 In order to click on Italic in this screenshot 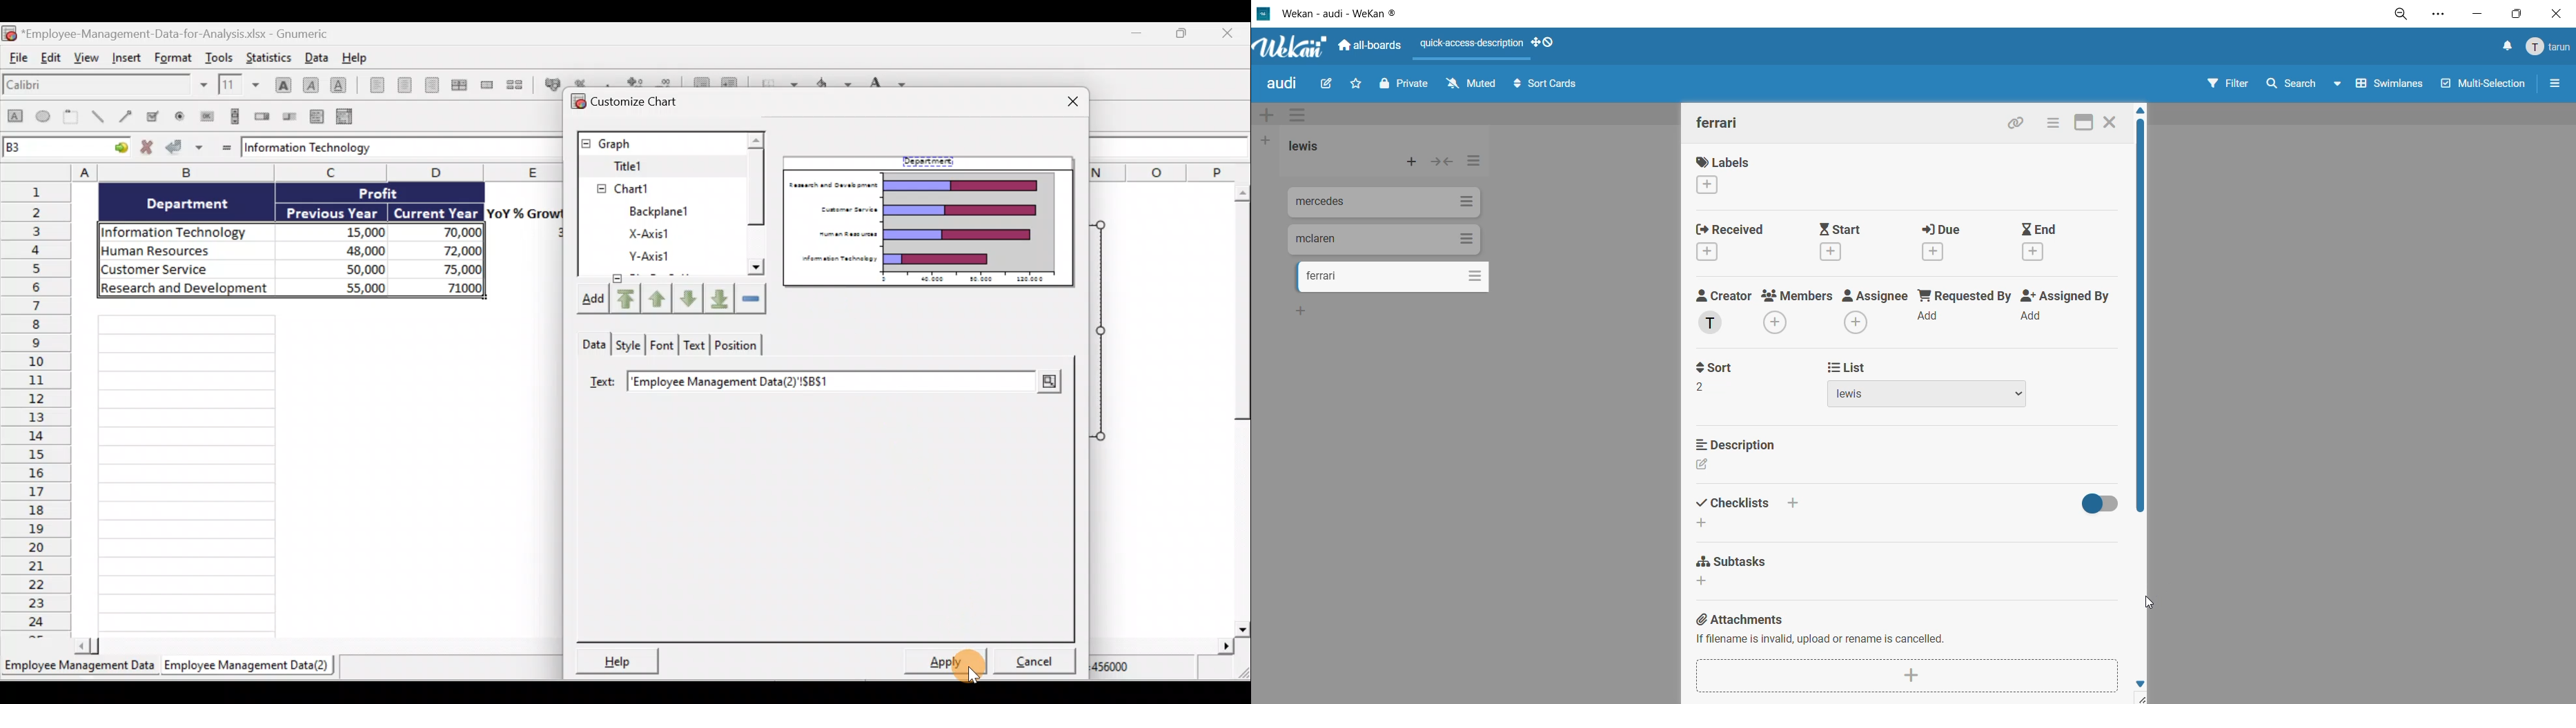, I will do `click(311, 83)`.